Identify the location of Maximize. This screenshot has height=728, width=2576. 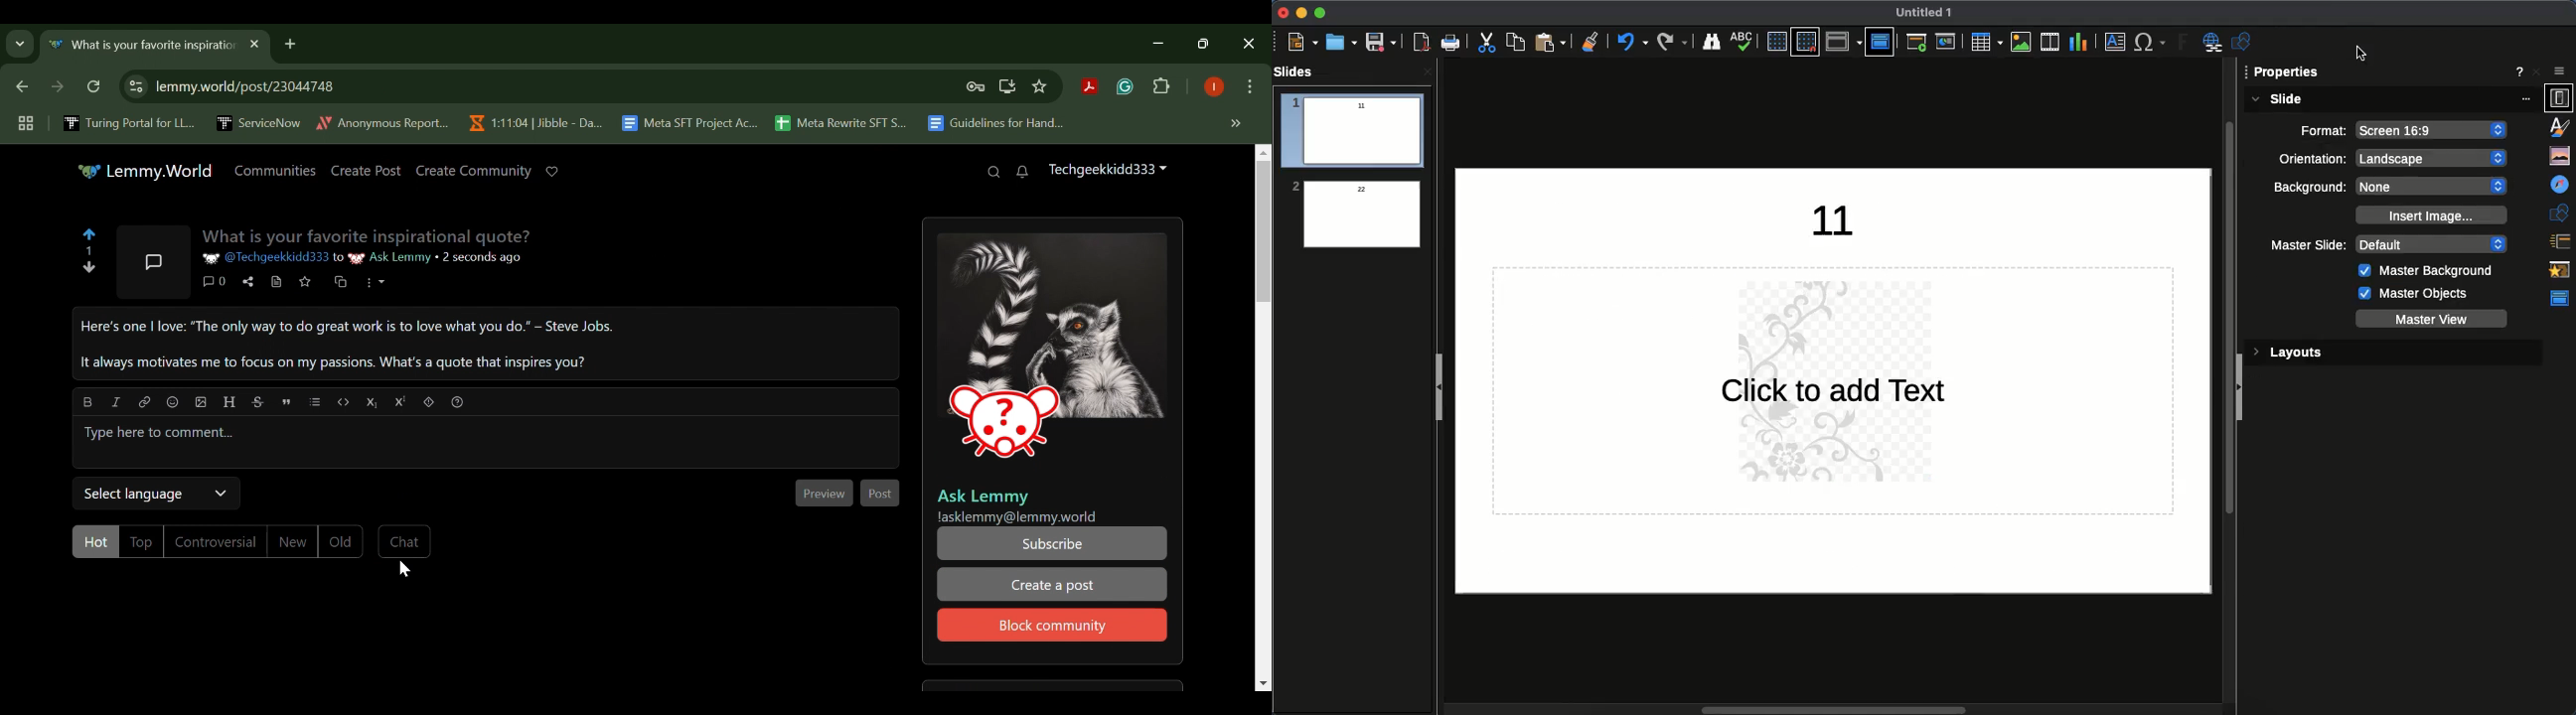
(1319, 13).